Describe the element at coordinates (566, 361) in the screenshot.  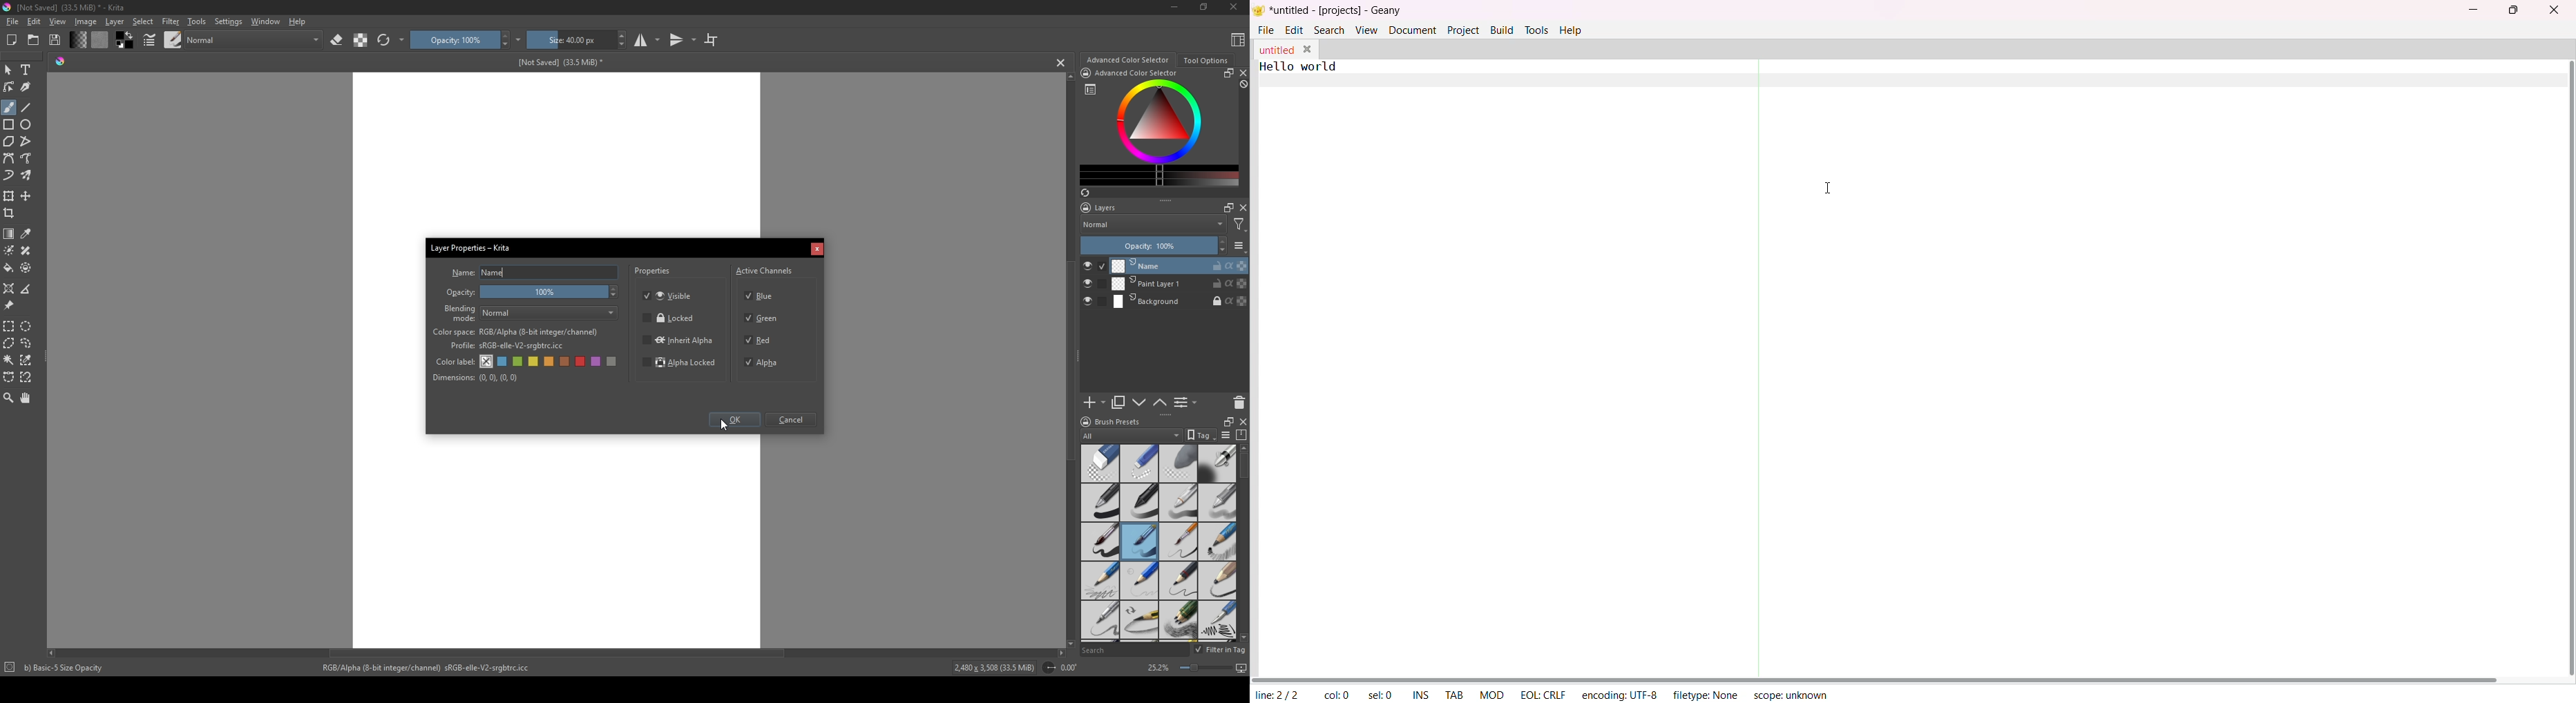
I see `brown` at that location.